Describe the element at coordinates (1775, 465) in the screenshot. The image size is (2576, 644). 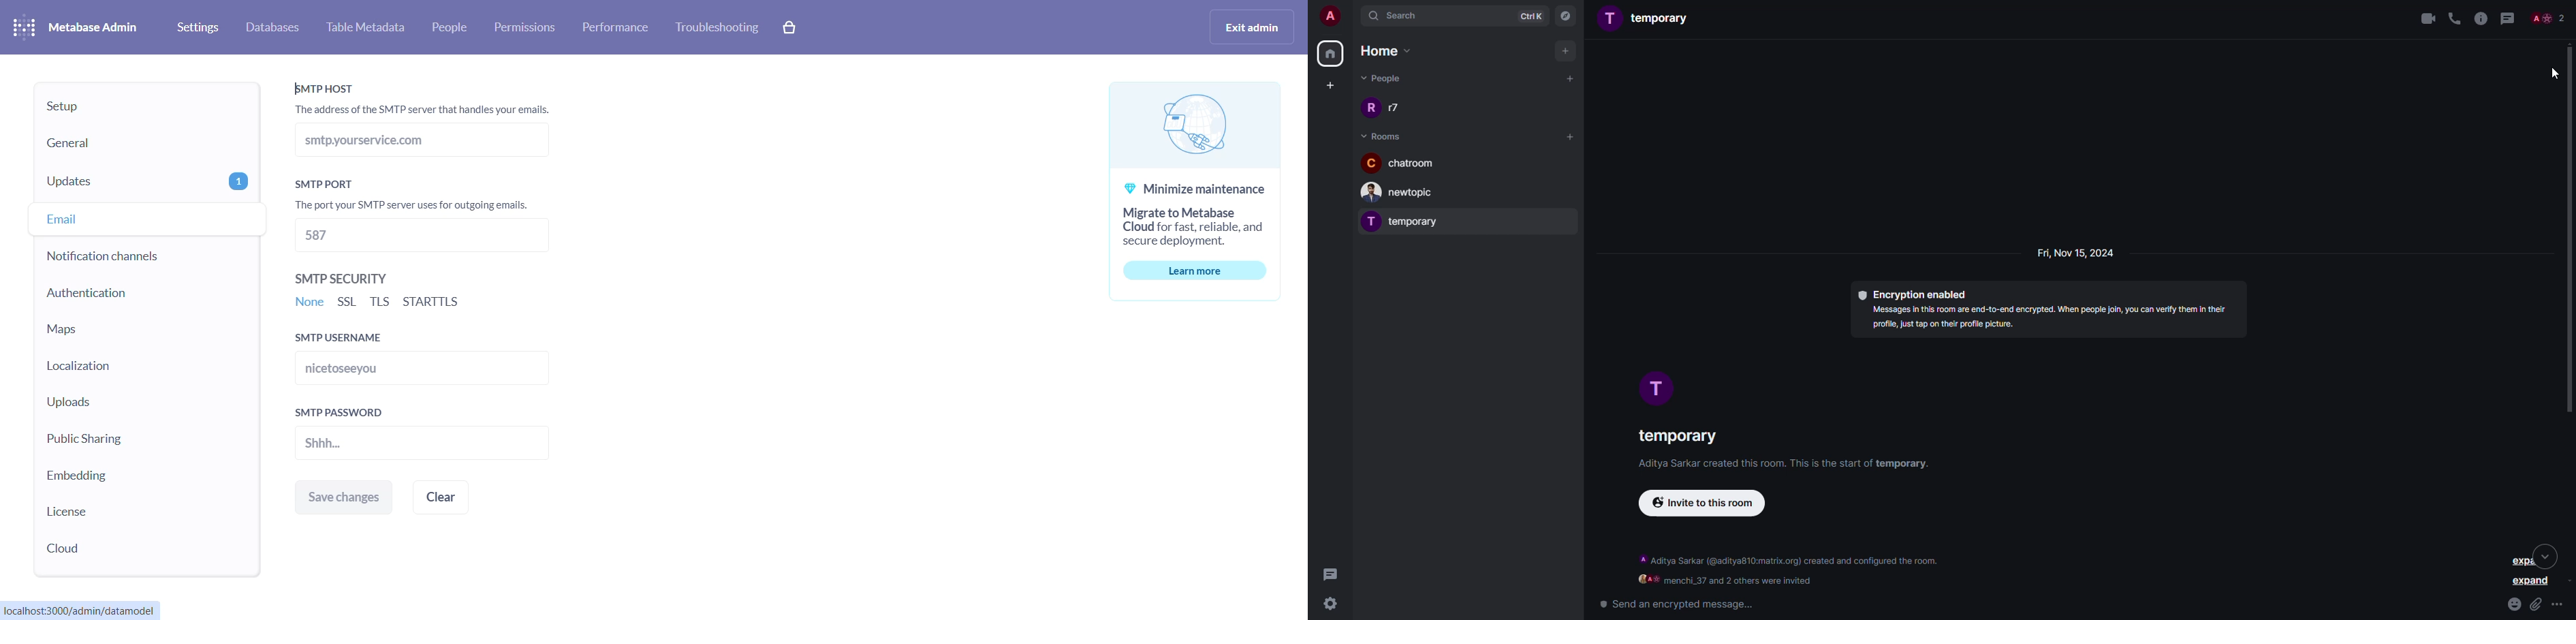
I see `Aditya sarkar created this room. this is the start of temporary.` at that location.